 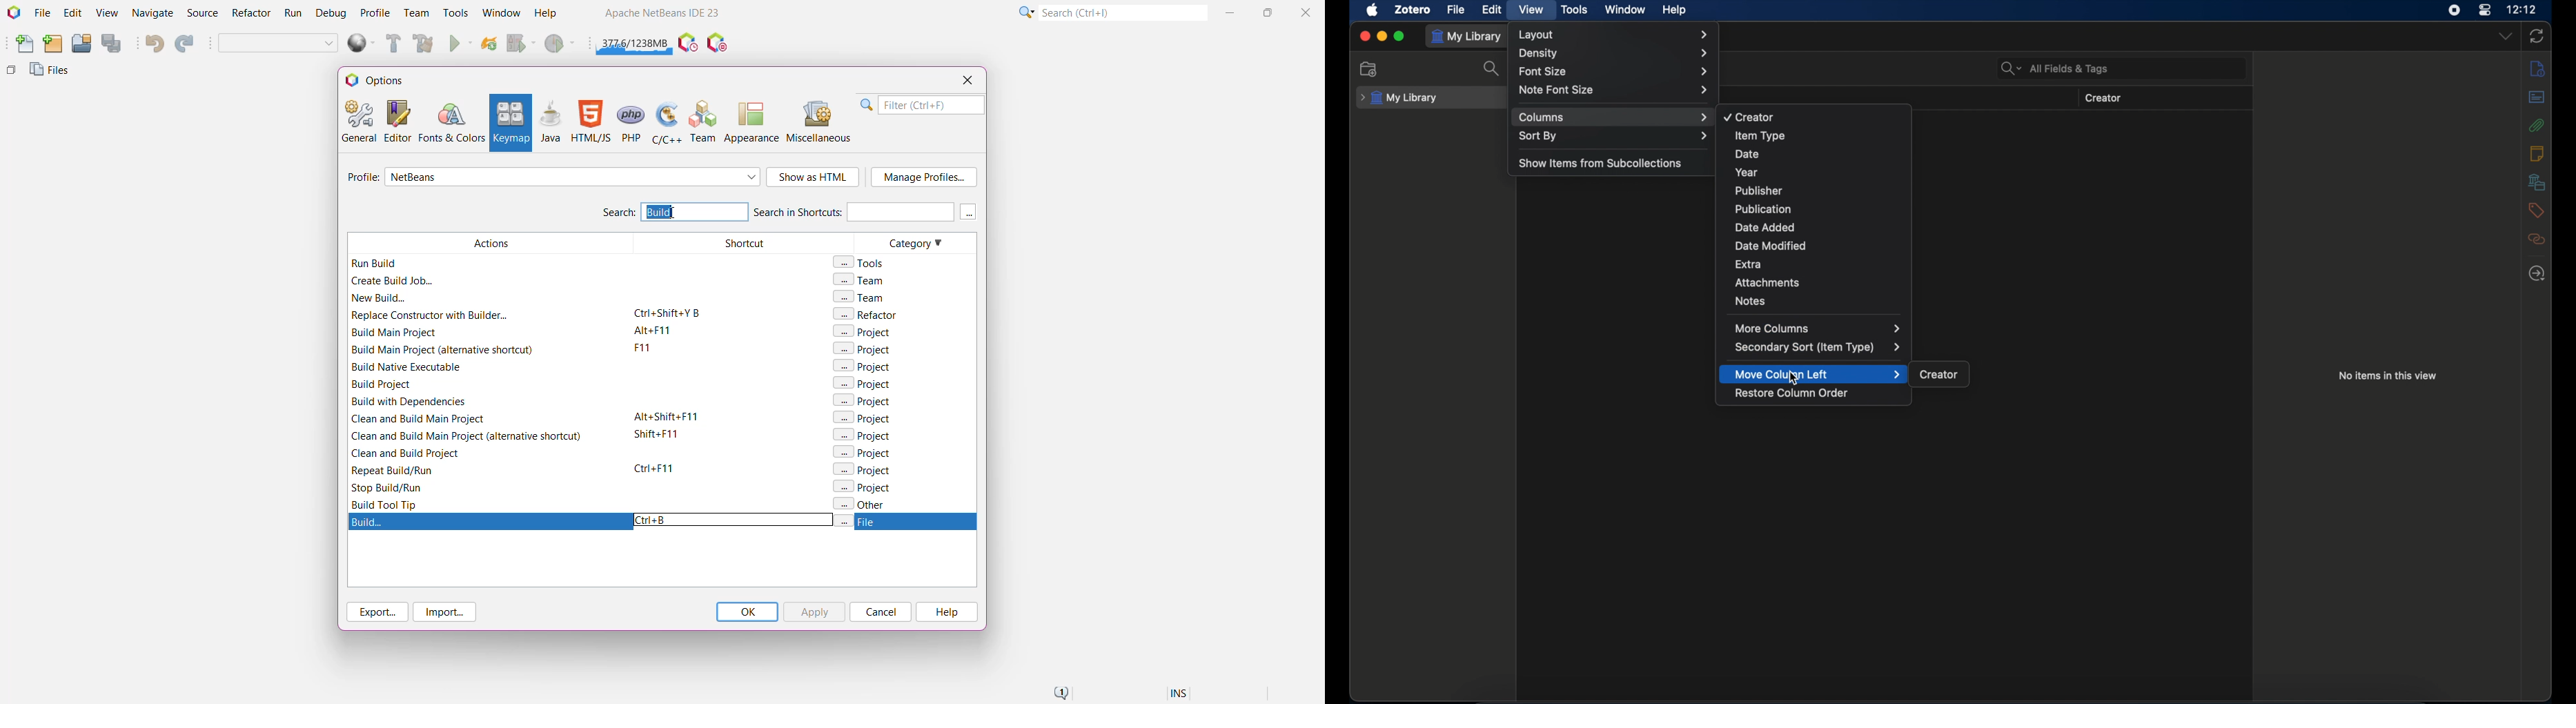 What do you see at coordinates (1457, 10) in the screenshot?
I see `file` at bounding box center [1457, 10].